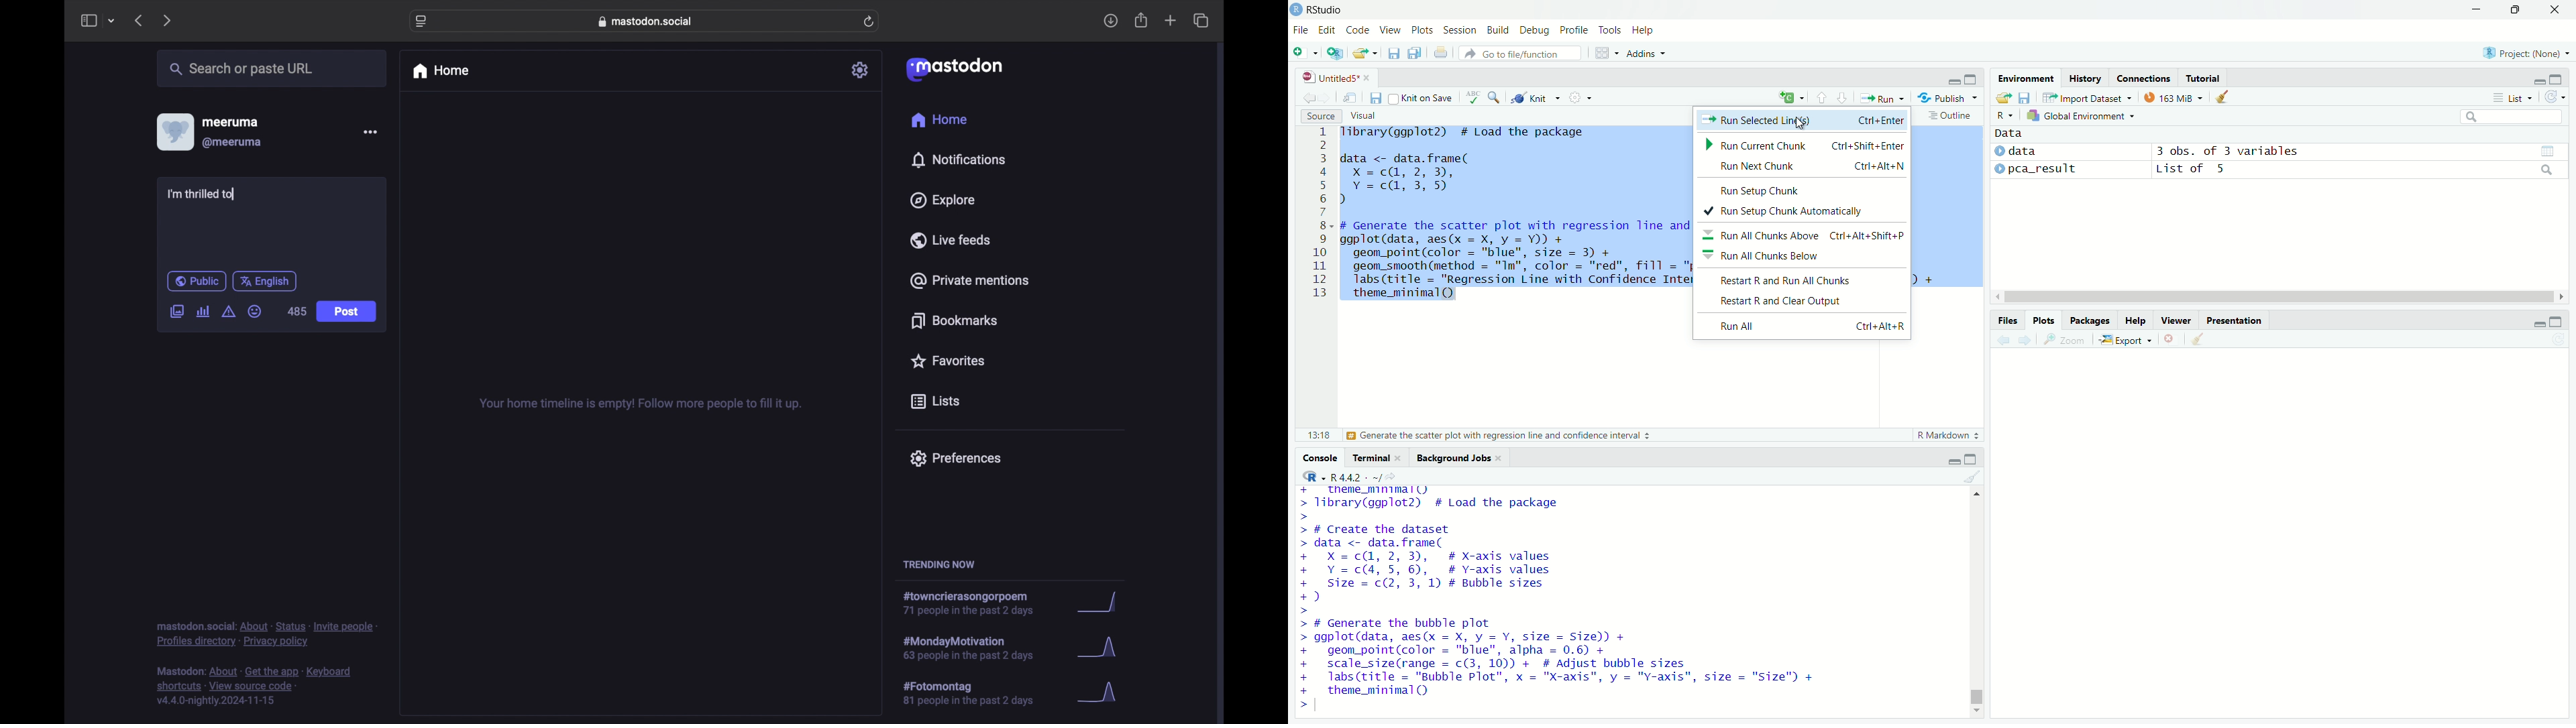 This screenshot has height=728, width=2576. Describe the element at coordinates (233, 143) in the screenshot. I see `@meeruma` at that location.